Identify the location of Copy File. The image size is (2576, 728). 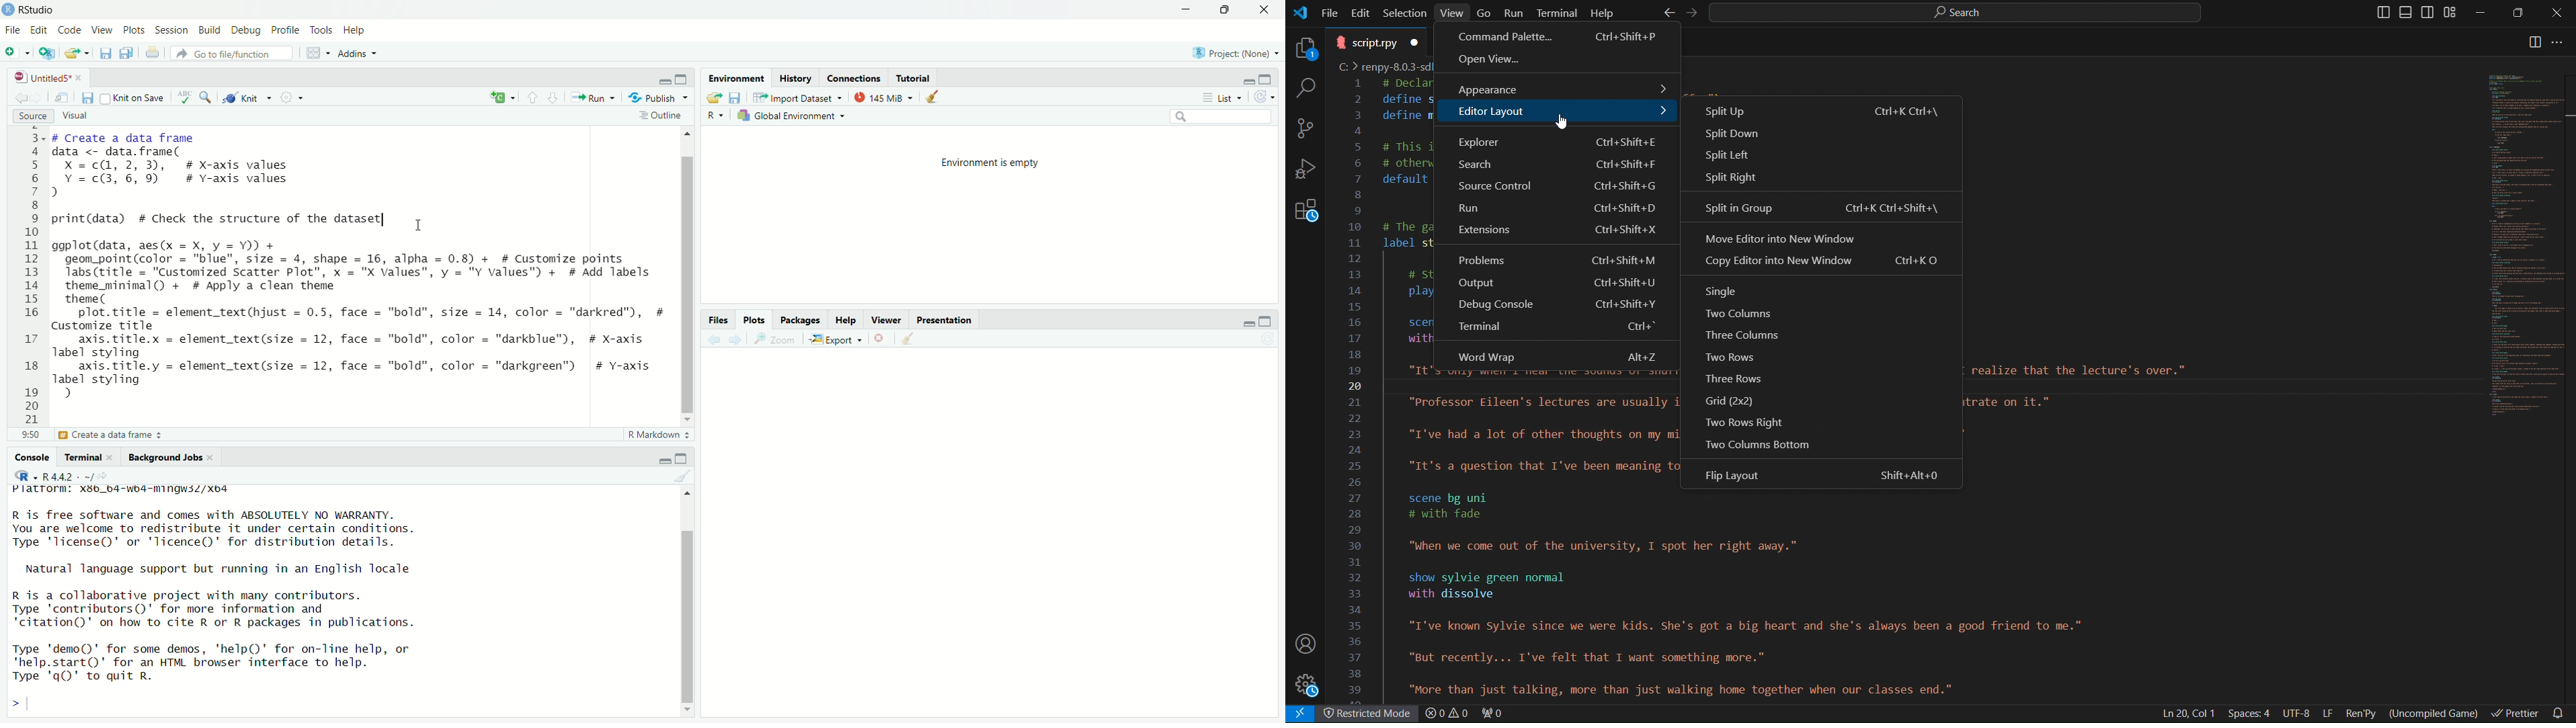
(503, 99).